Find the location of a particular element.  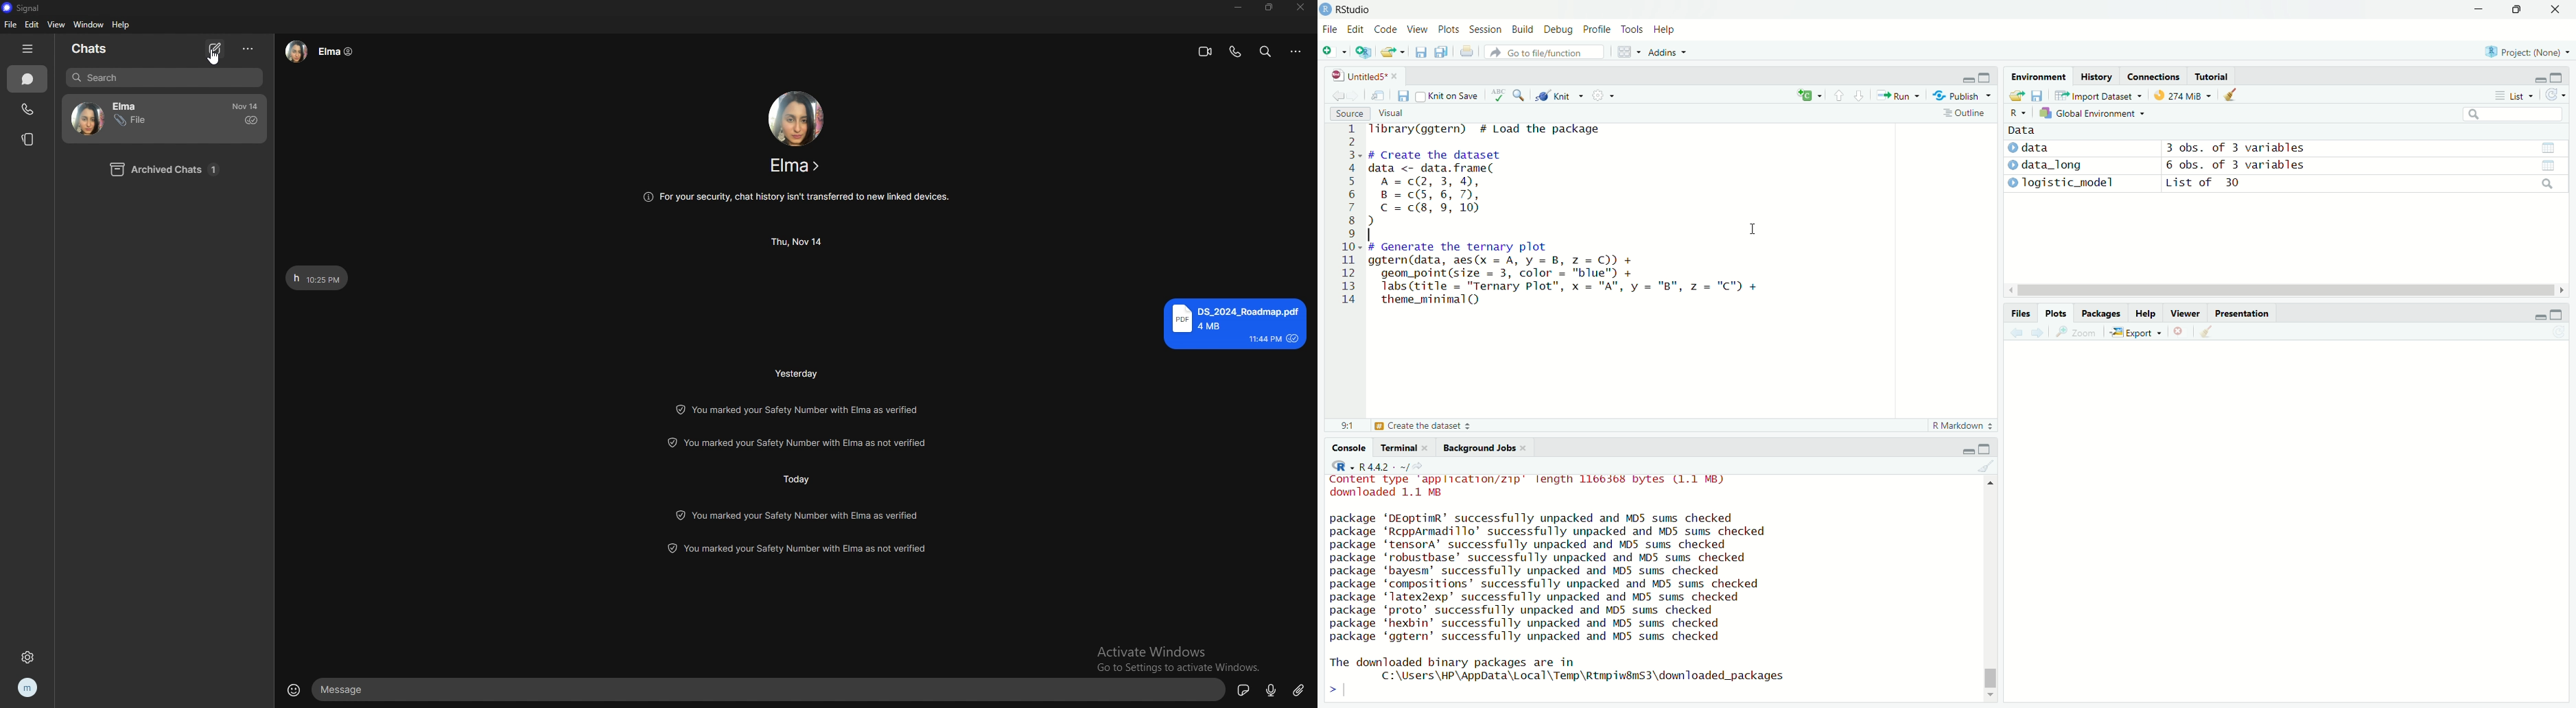

Presentation is located at coordinates (2244, 313).